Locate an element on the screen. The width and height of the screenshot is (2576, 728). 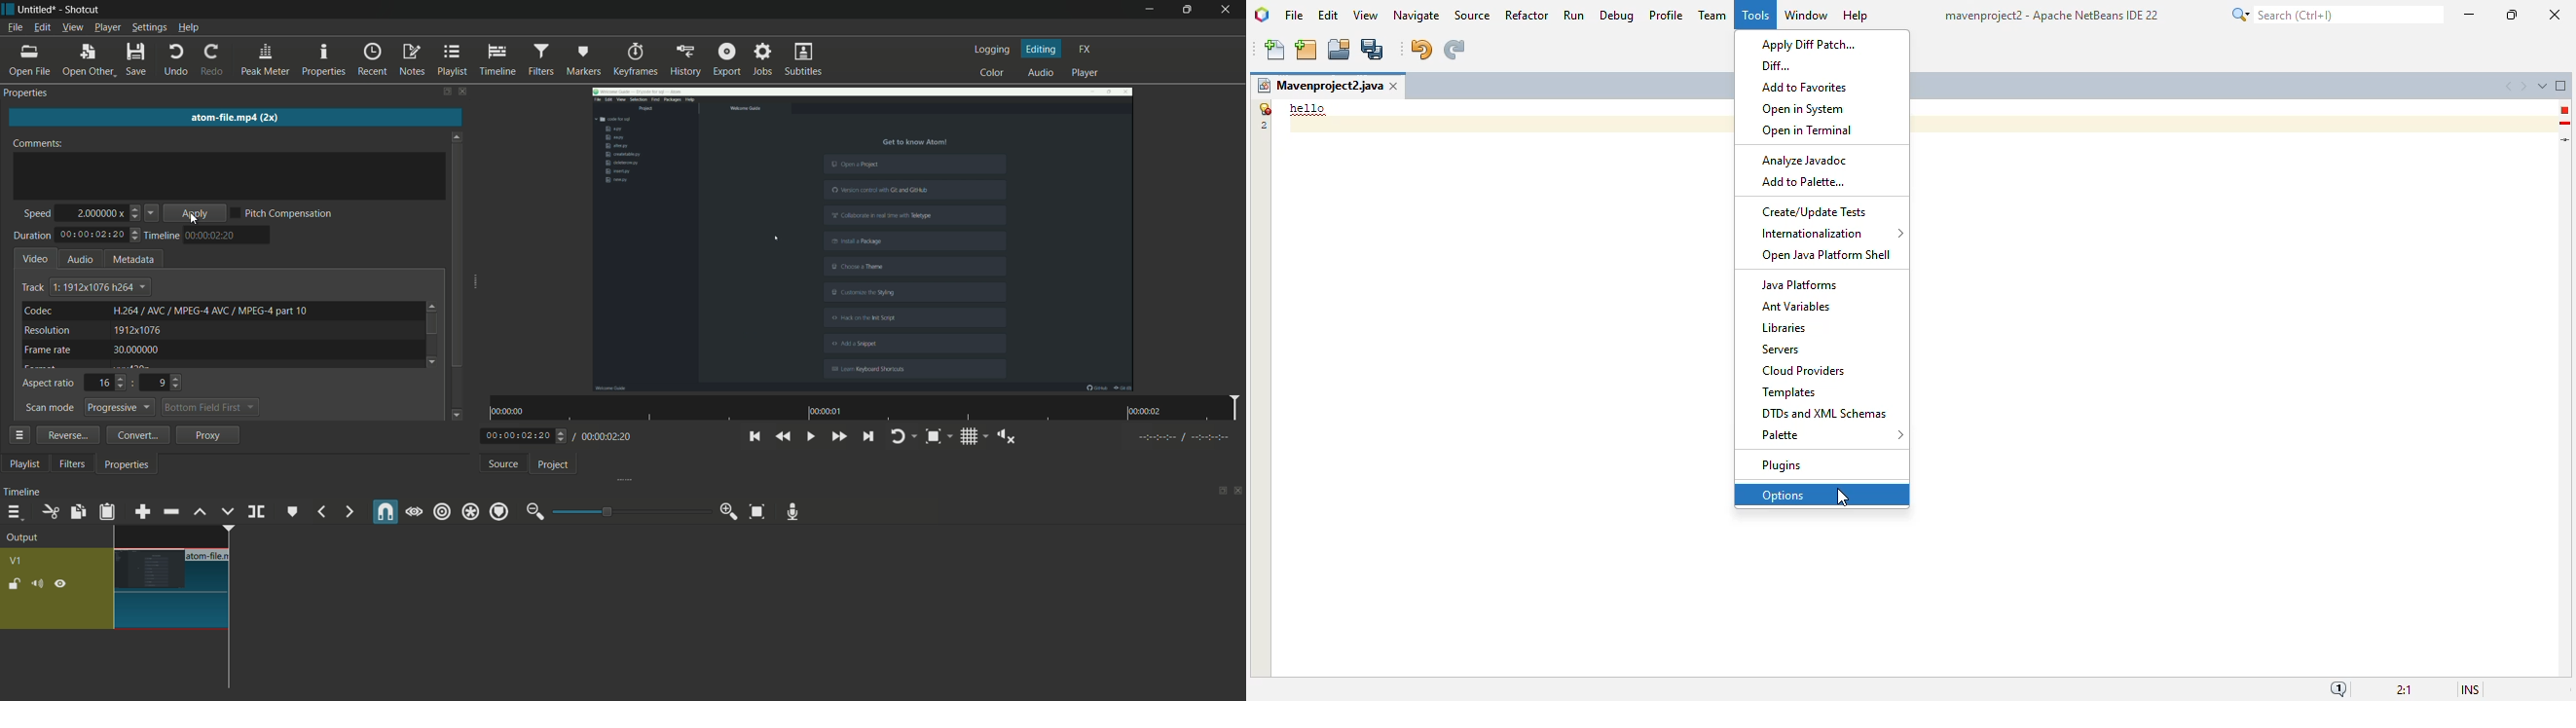
color is located at coordinates (992, 73).